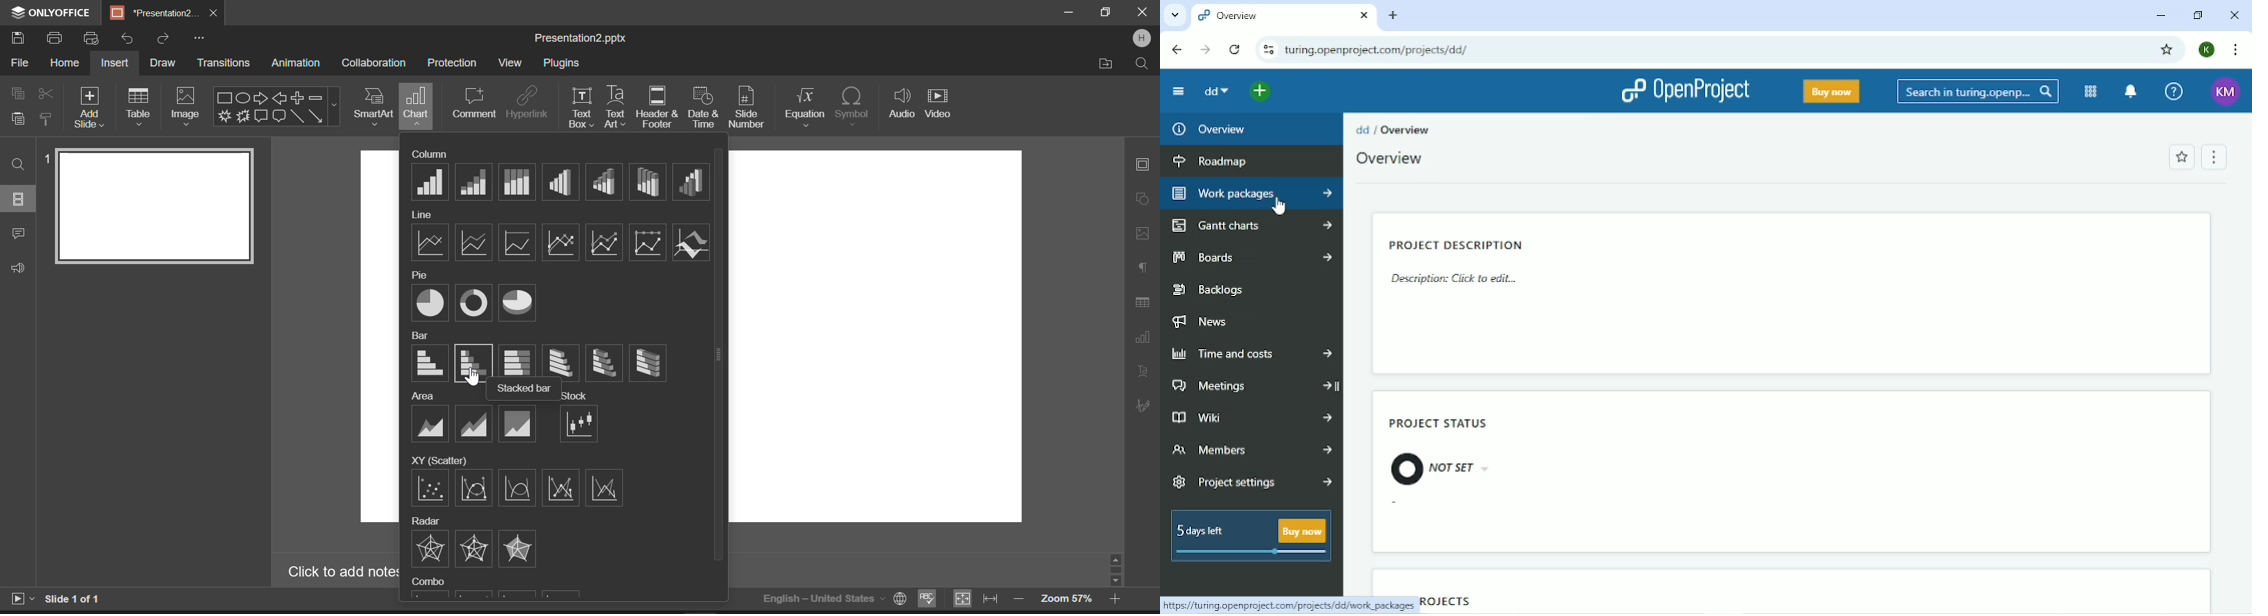  Describe the element at coordinates (574, 396) in the screenshot. I see `Stock` at that location.